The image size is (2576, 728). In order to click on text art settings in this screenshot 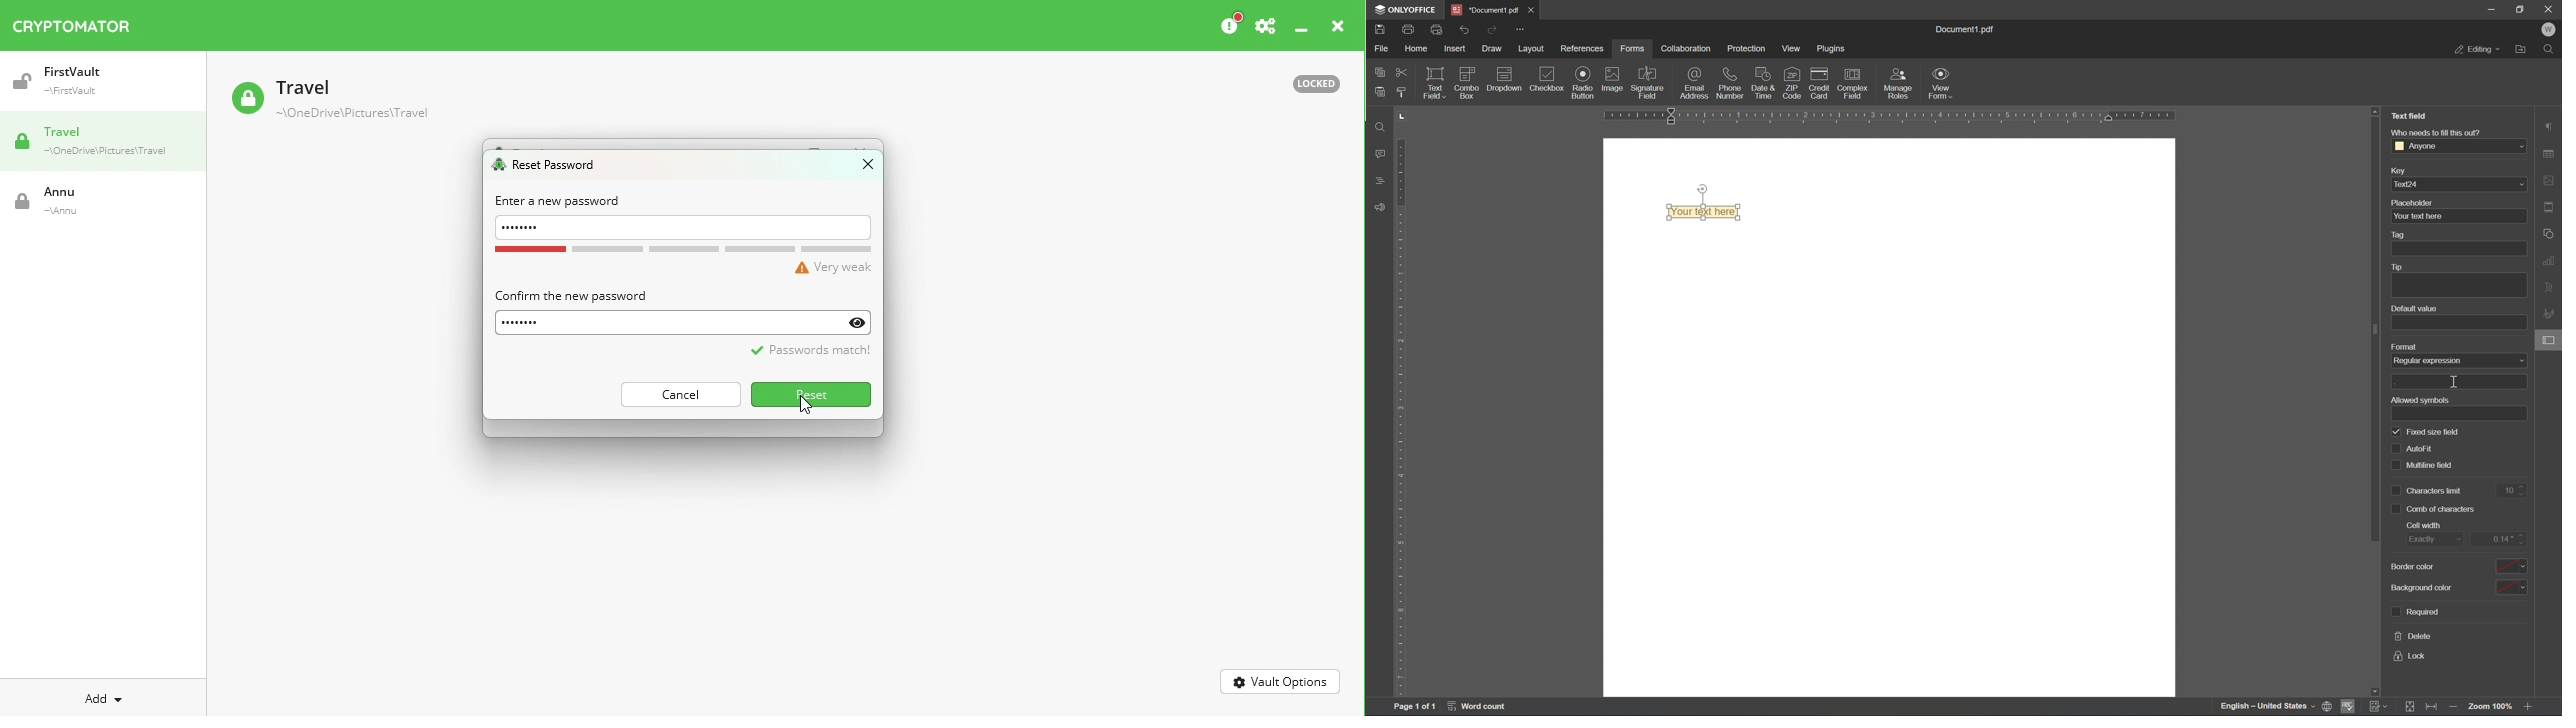, I will do `click(2550, 286)`.